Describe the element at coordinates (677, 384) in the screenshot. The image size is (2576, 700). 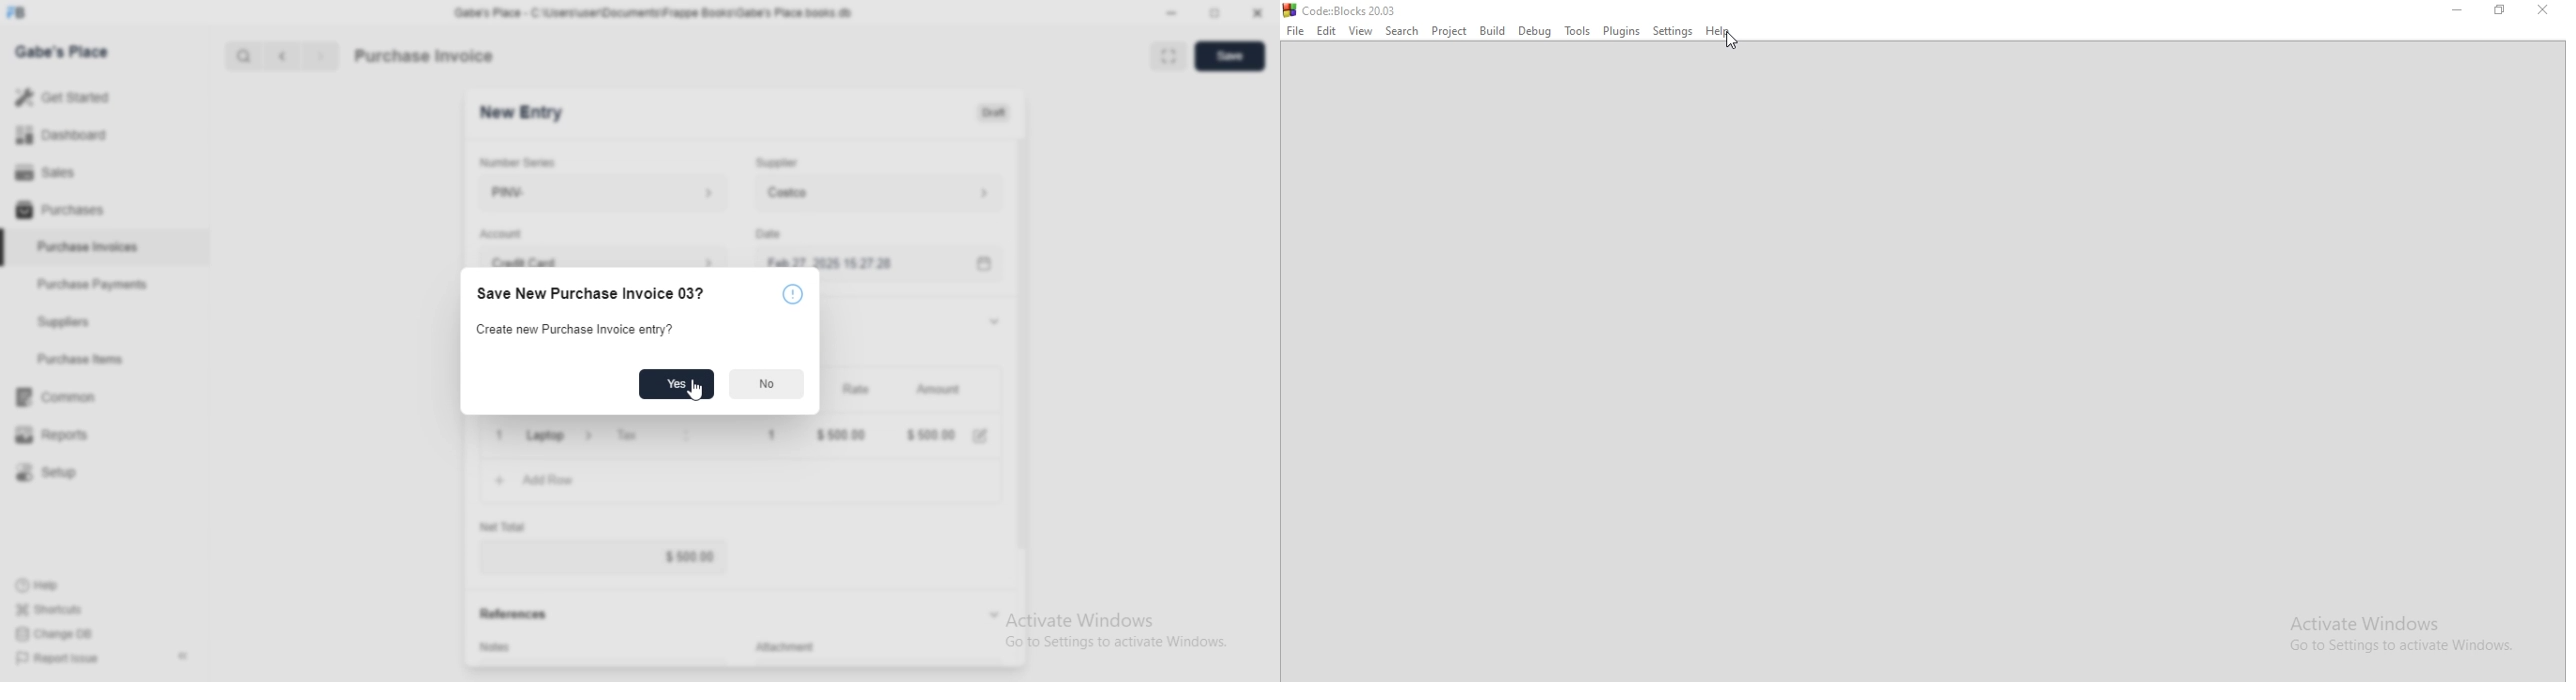
I see `Yes` at that location.